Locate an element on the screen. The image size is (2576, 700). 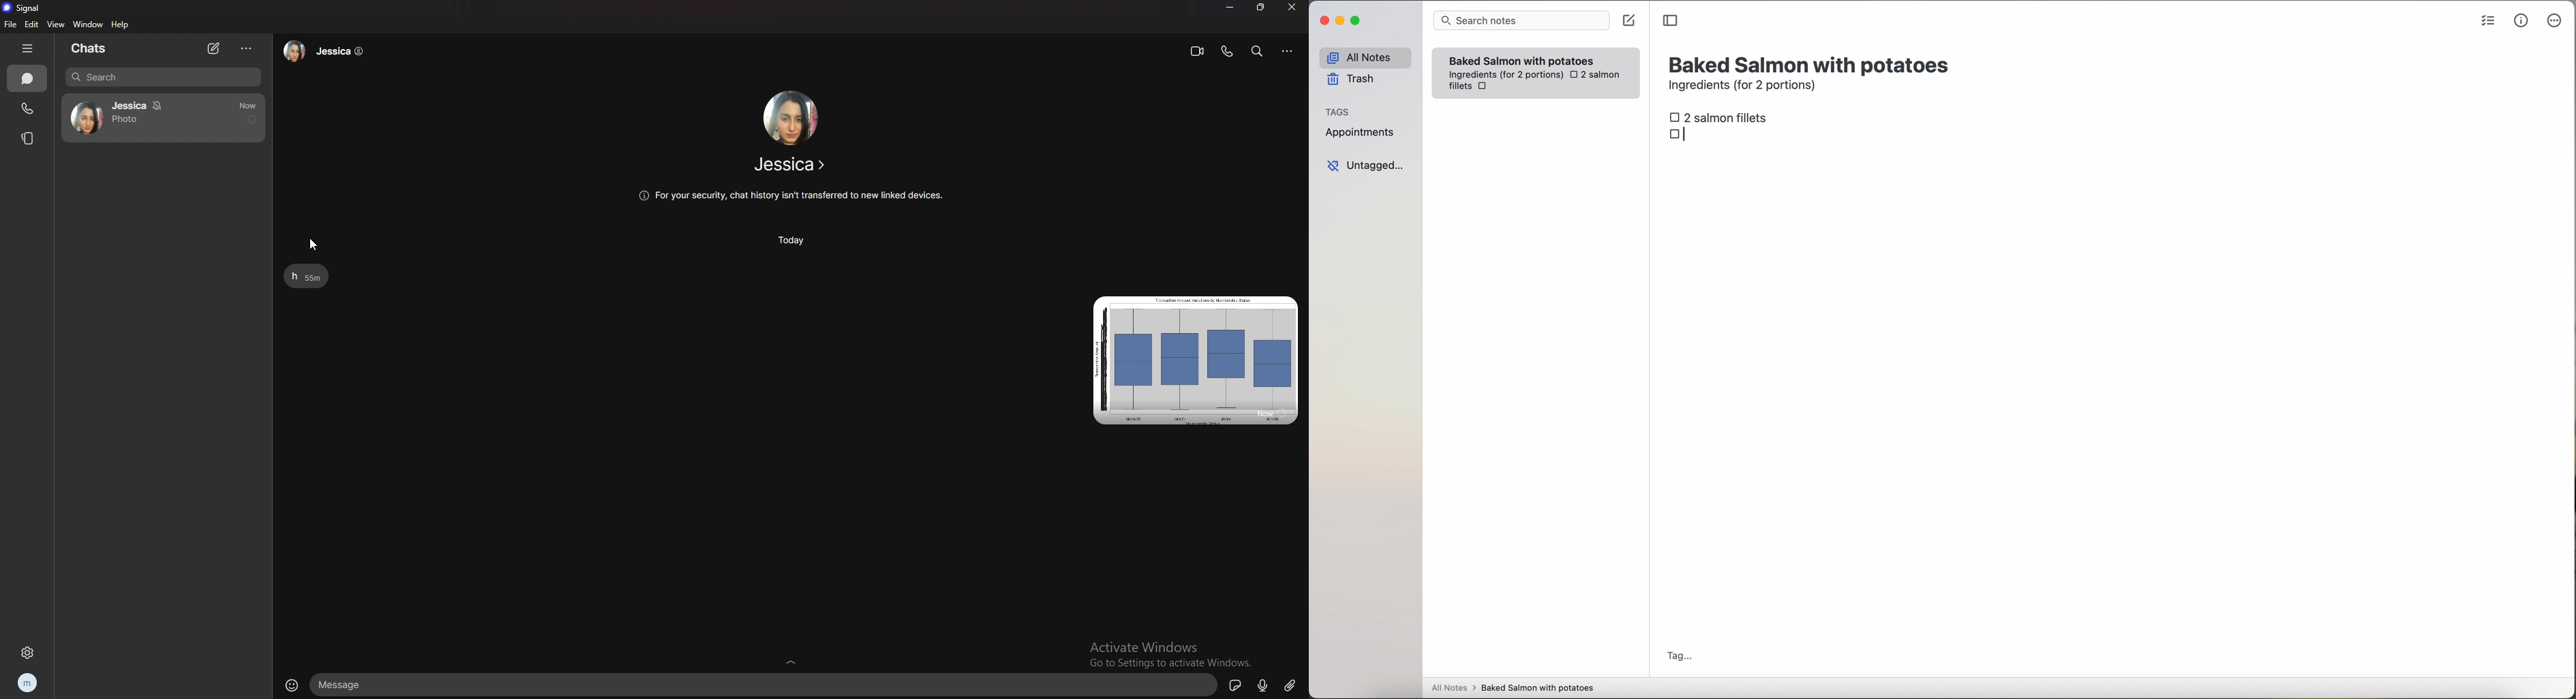
2 salmon is located at coordinates (1594, 75).